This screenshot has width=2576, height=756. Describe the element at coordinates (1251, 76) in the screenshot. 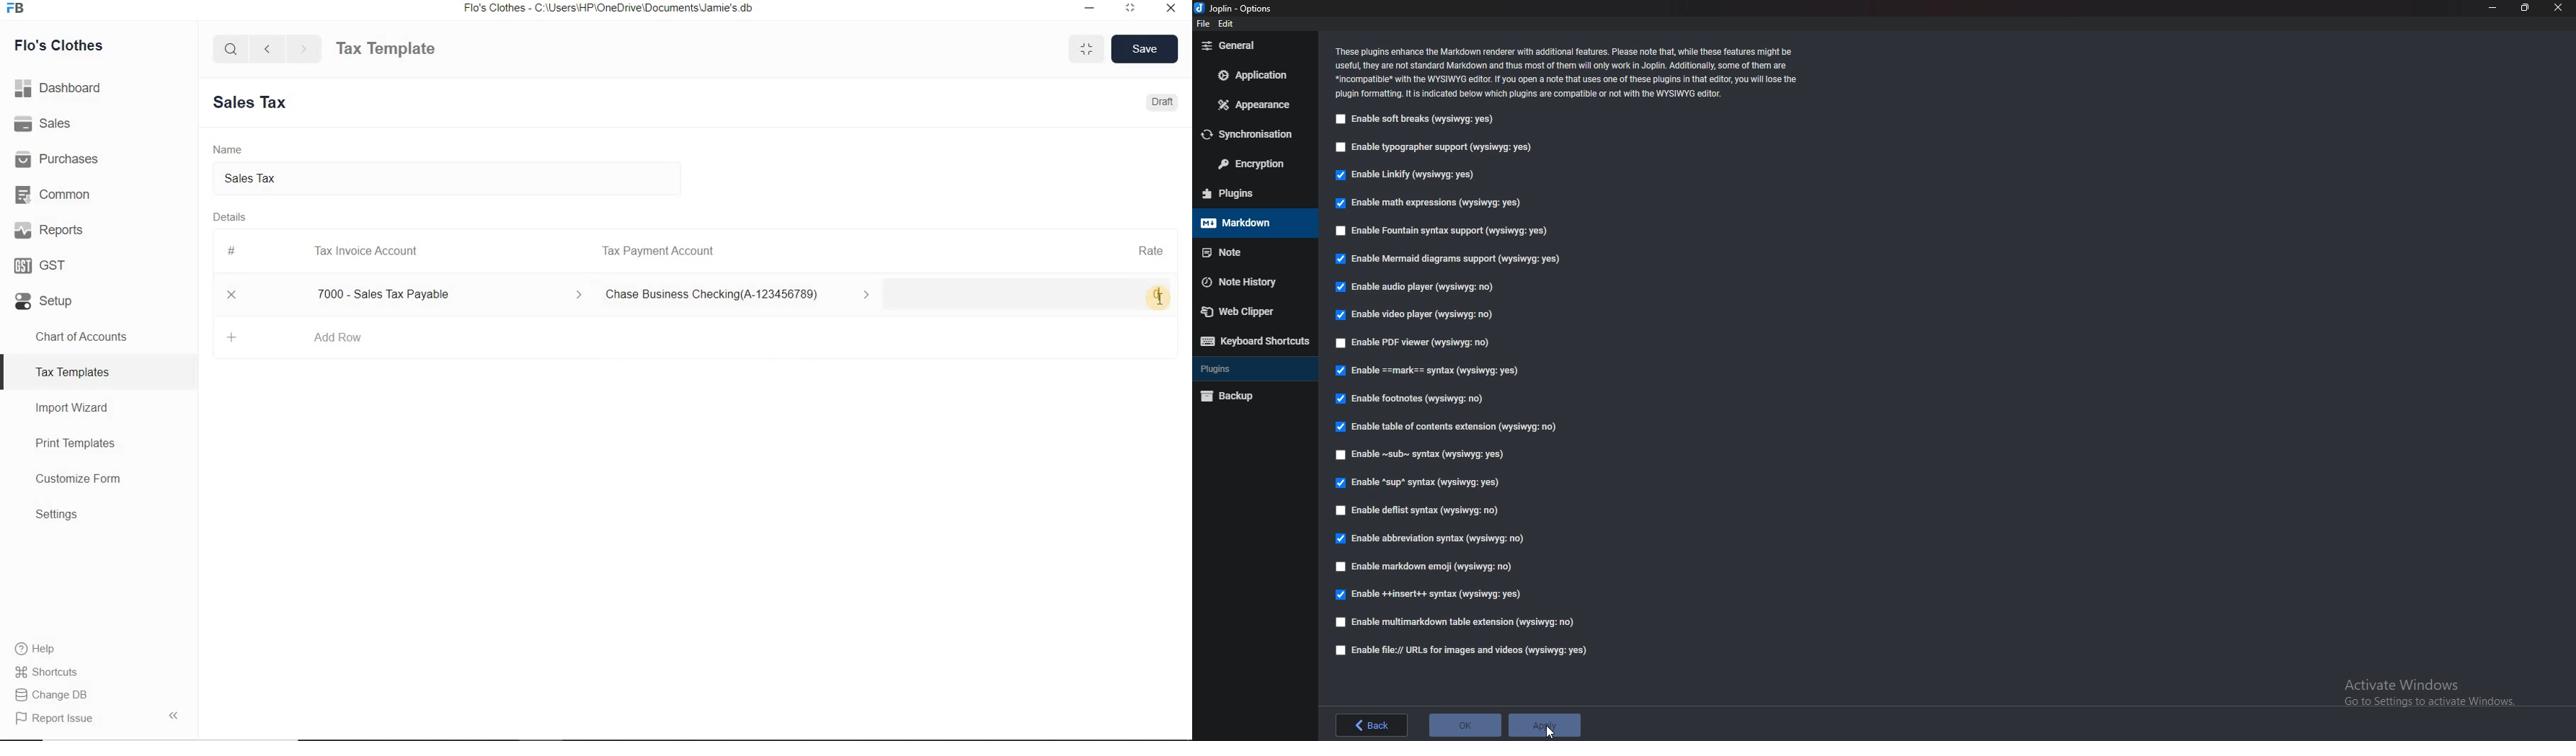

I see `Application` at that location.